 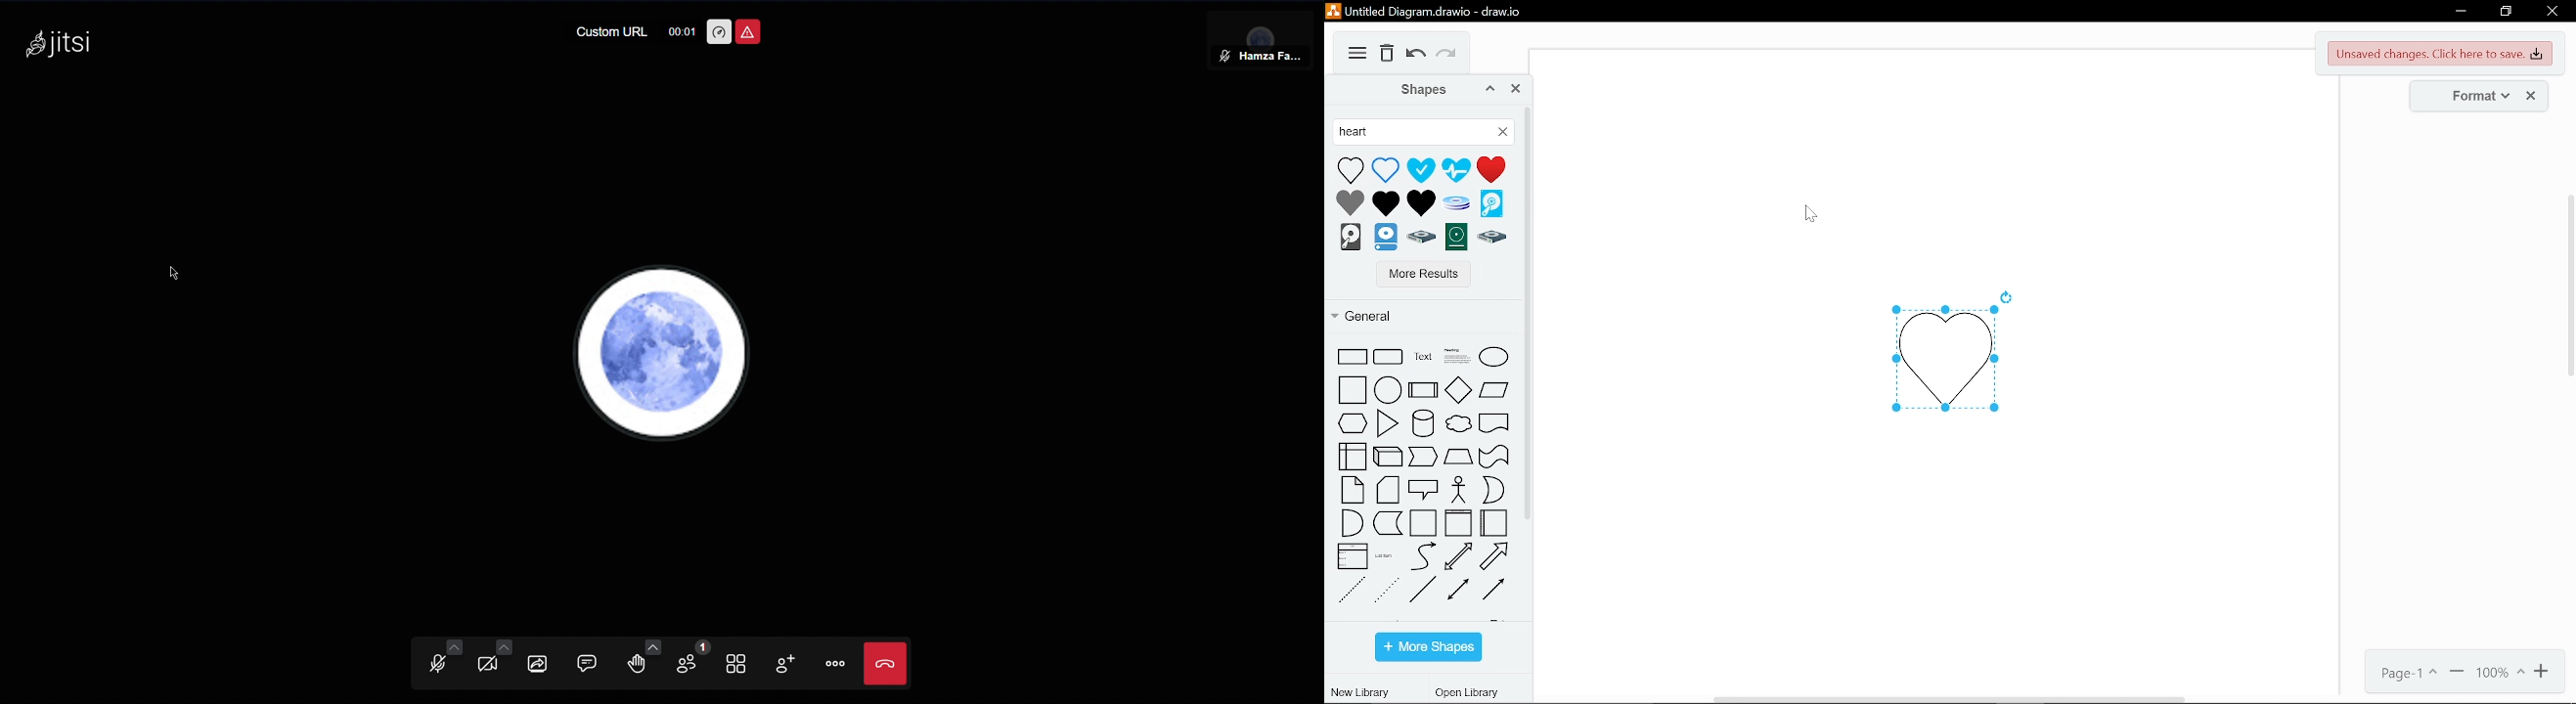 What do you see at coordinates (1504, 133) in the screenshot?
I see `close search section` at bounding box center [1504, 133].